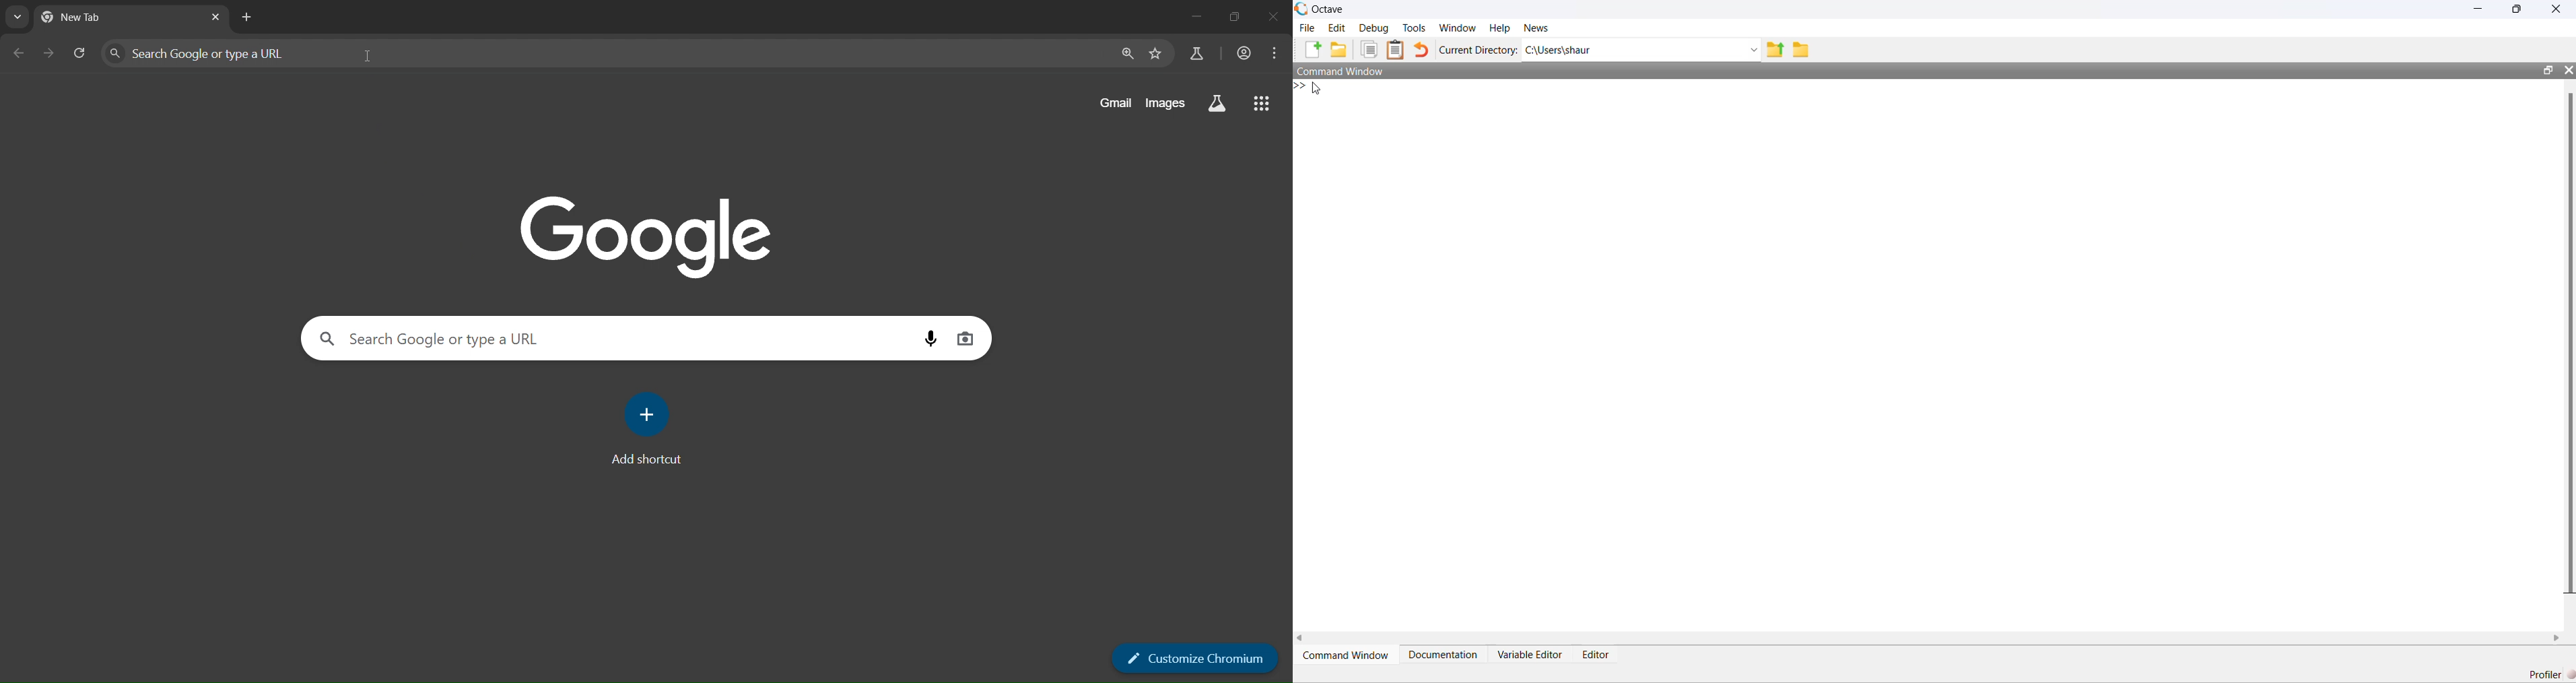 The height and width of the screenshot is (700, 2576). Describe the element at coordinates (1346, 655) in the screenshot. I see `‘Command Window` at that location.